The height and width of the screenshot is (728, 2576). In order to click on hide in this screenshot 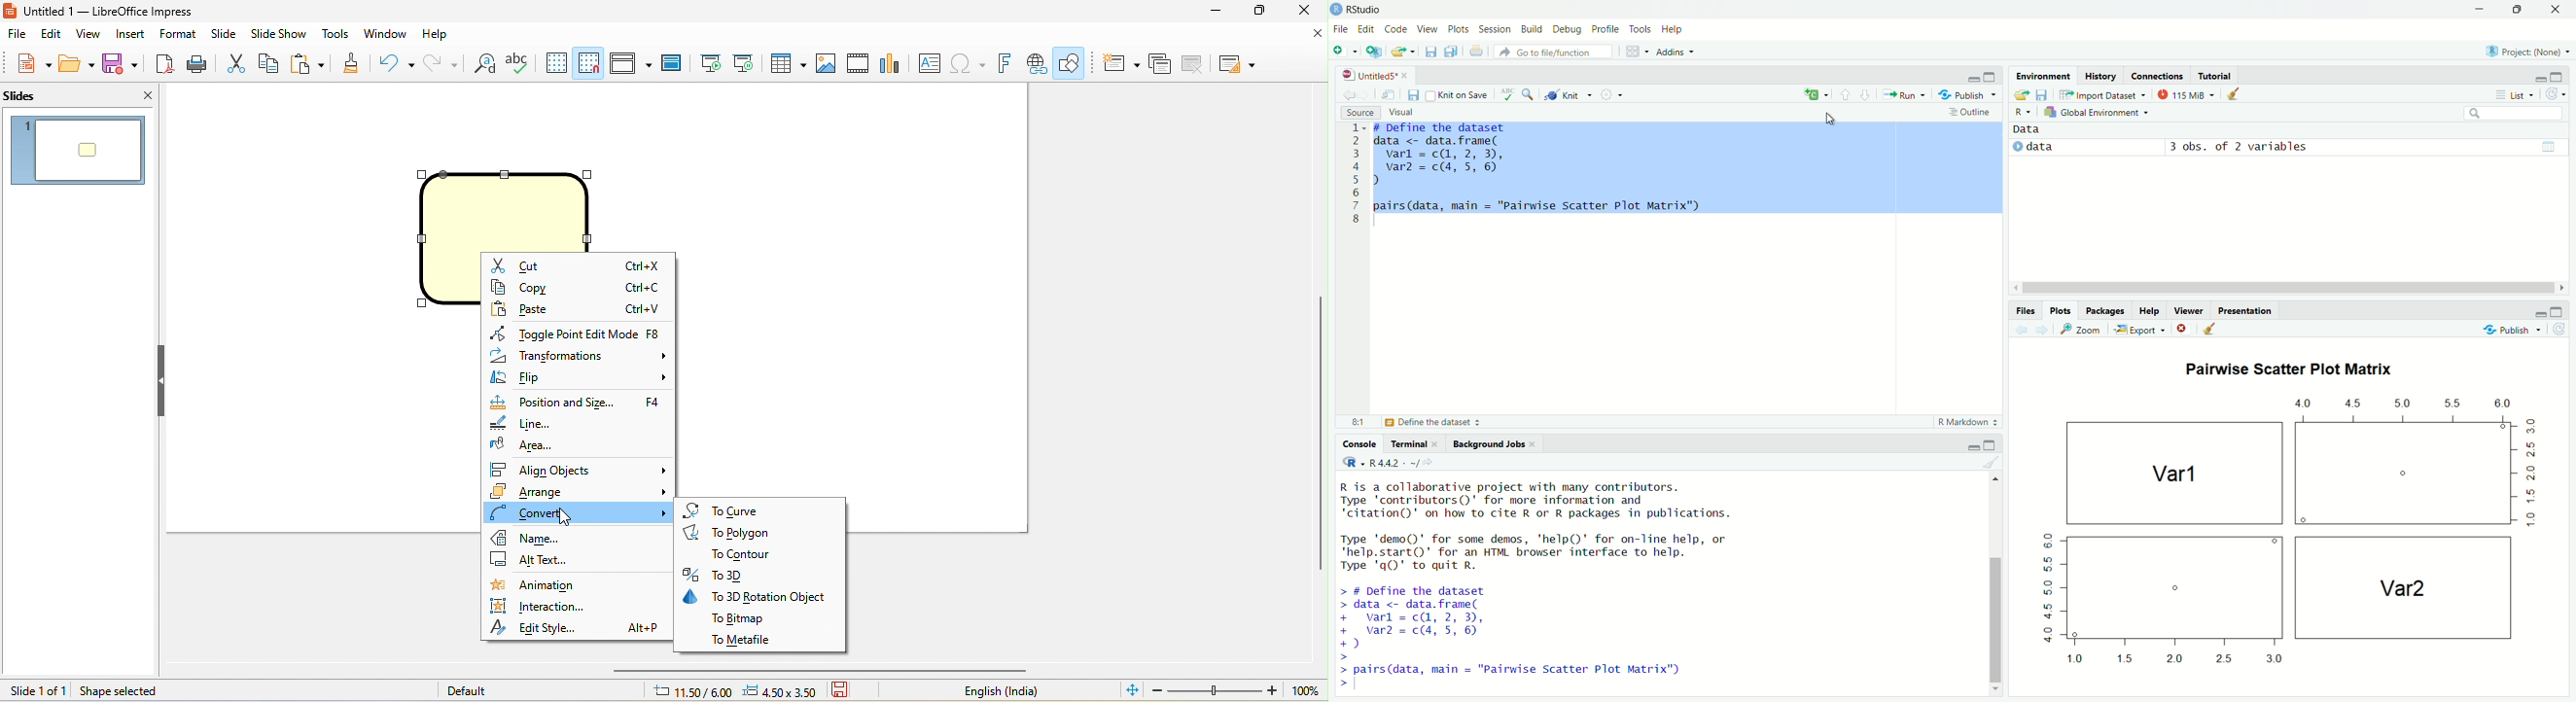, I will do `click(162, 380)`.